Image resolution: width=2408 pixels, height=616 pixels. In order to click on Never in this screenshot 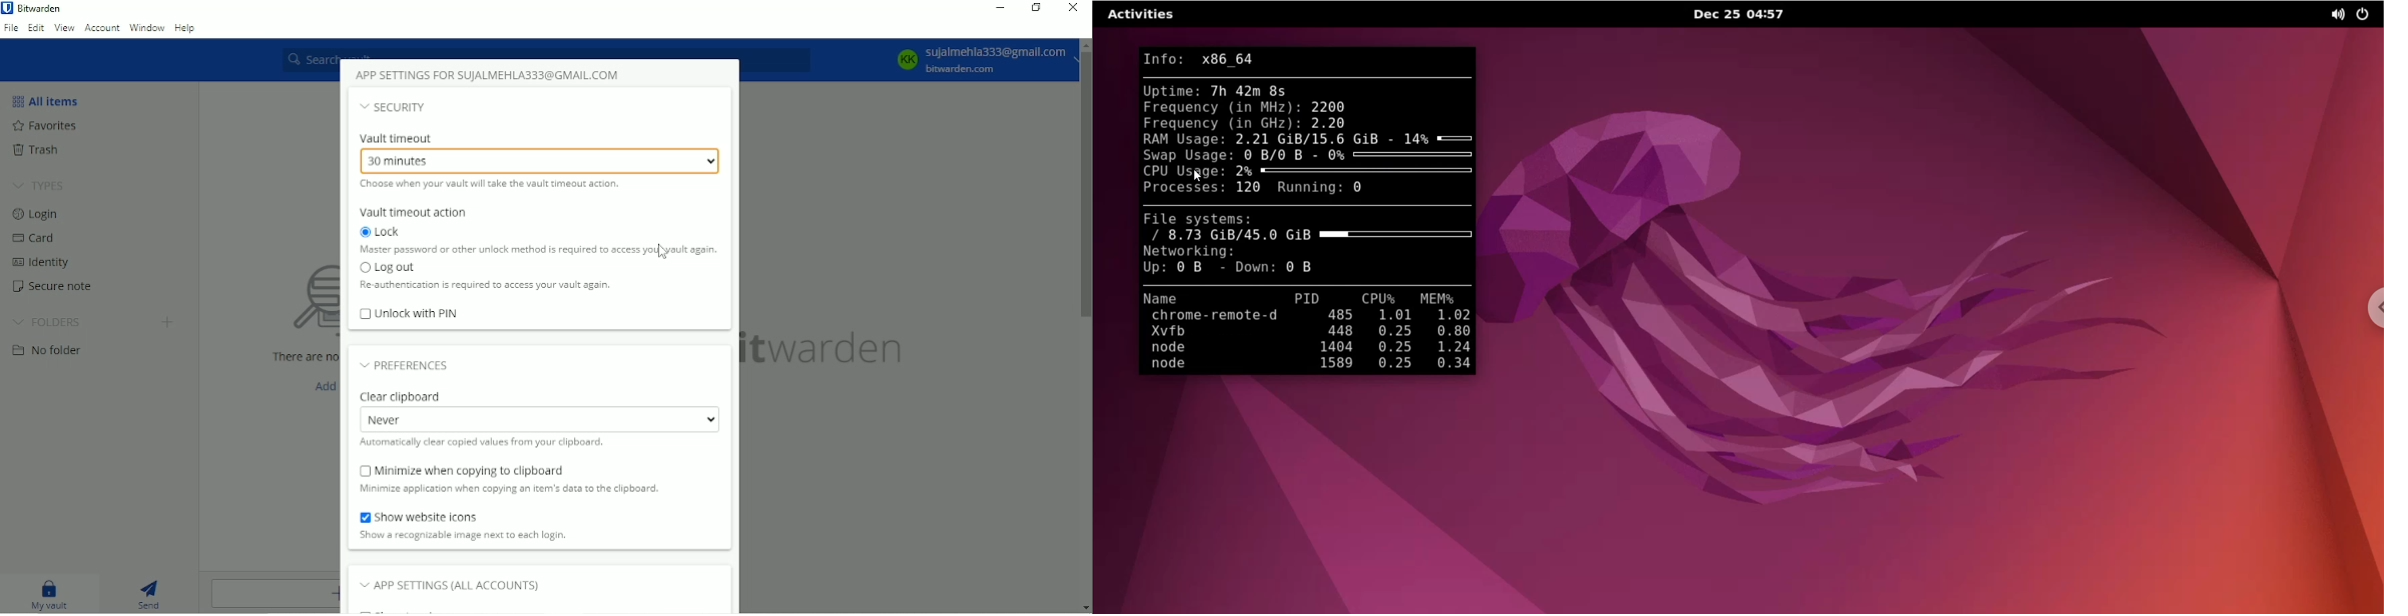, I will do `click(538, 419)`.